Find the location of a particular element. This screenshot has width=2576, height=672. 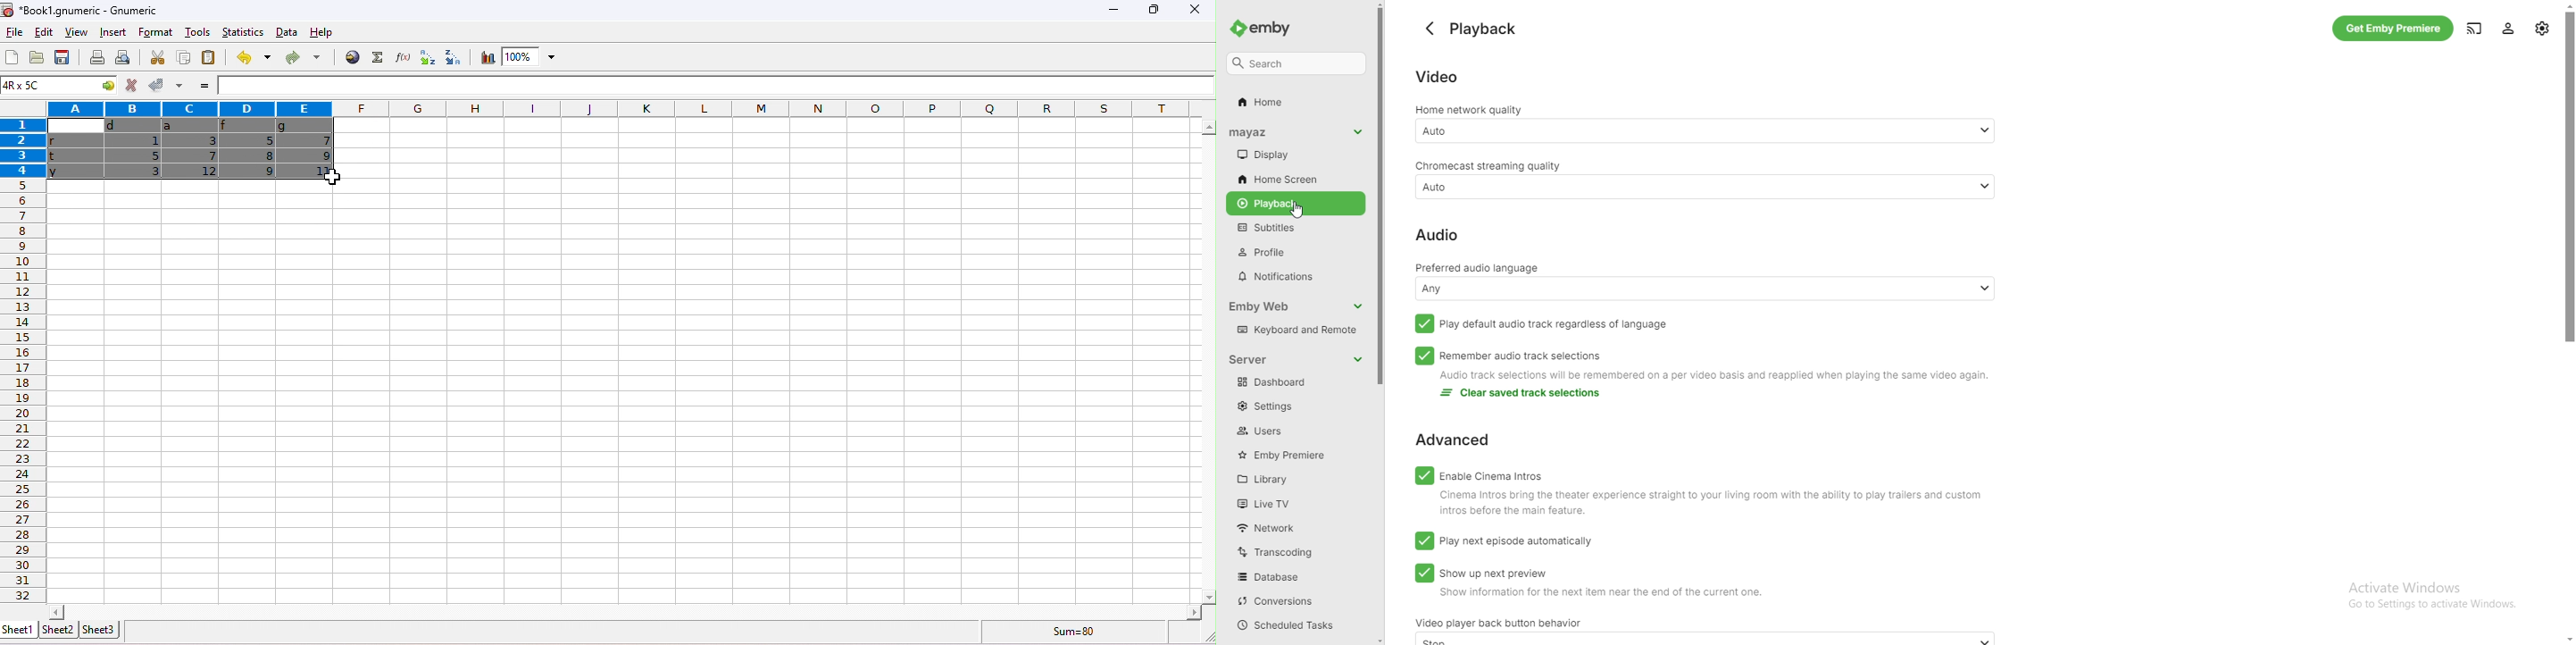

zoom is located at coordinates (529, 56).